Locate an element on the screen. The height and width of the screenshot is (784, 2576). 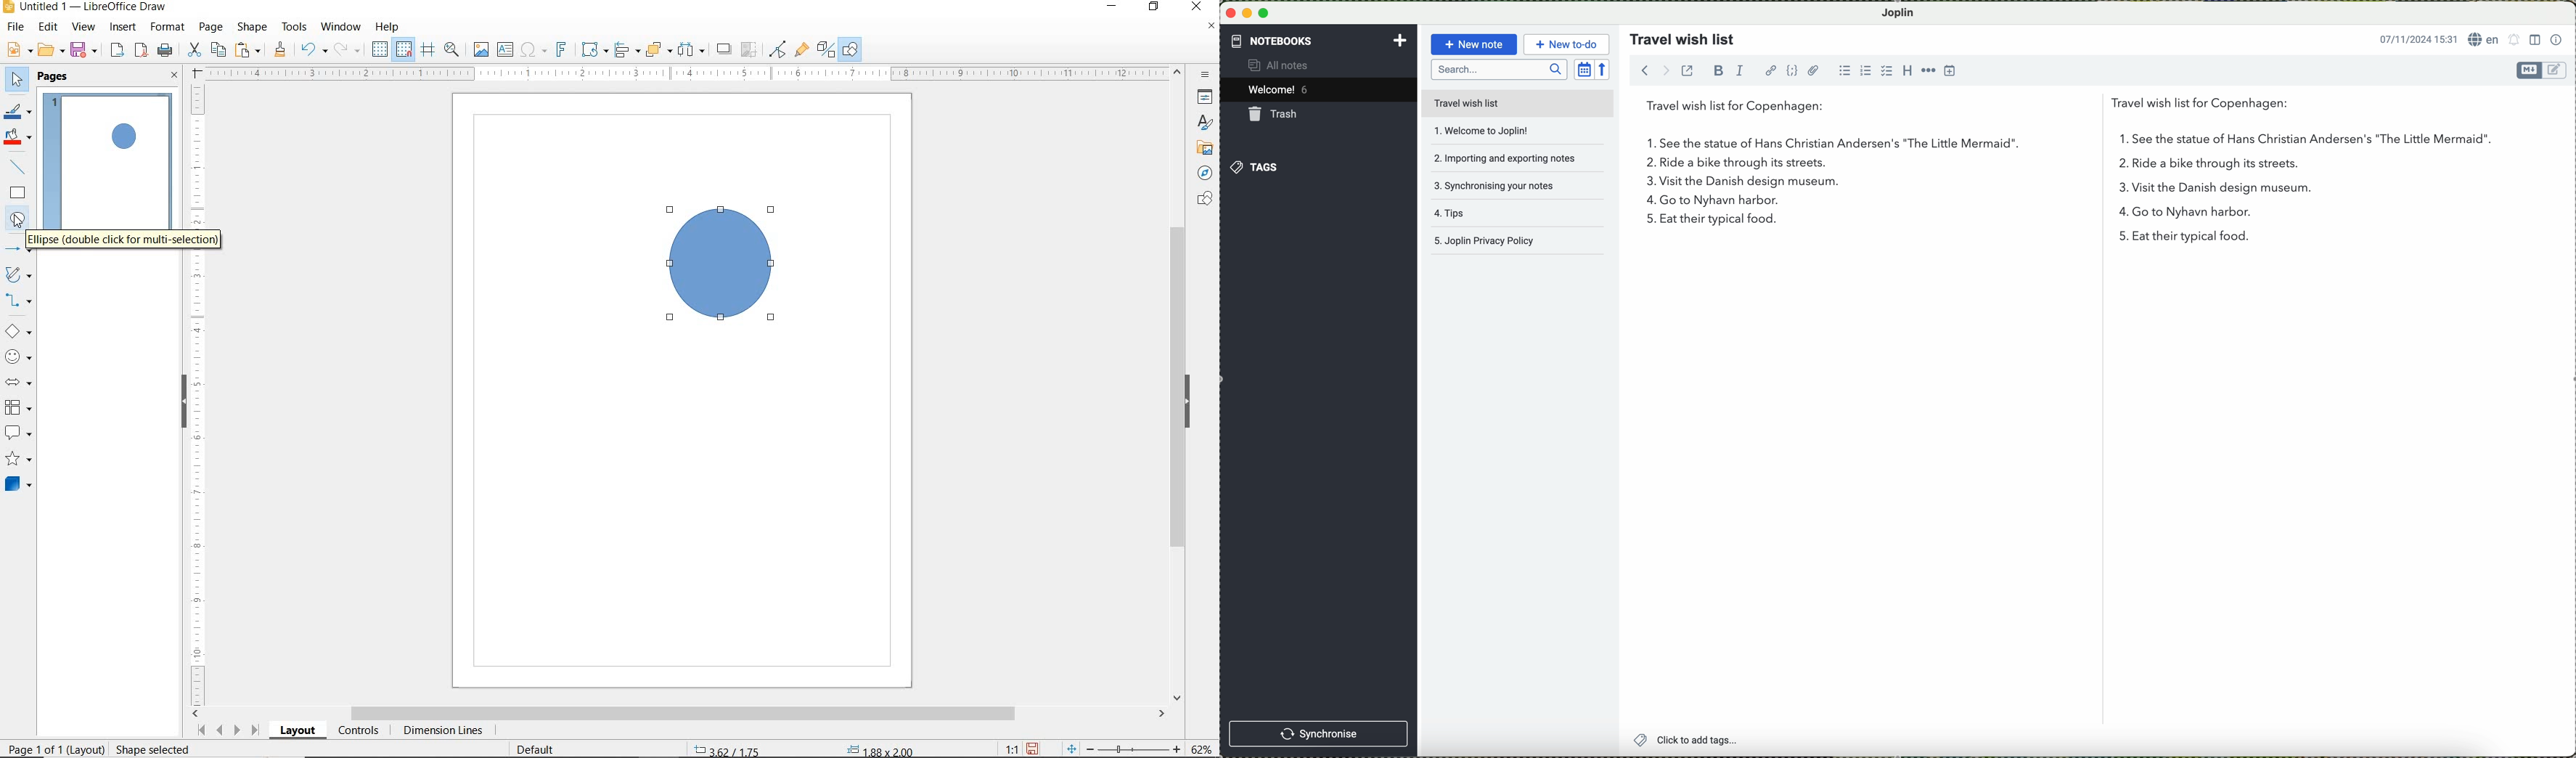
rESIZE sHAPE is located at coordinates (147, 749).